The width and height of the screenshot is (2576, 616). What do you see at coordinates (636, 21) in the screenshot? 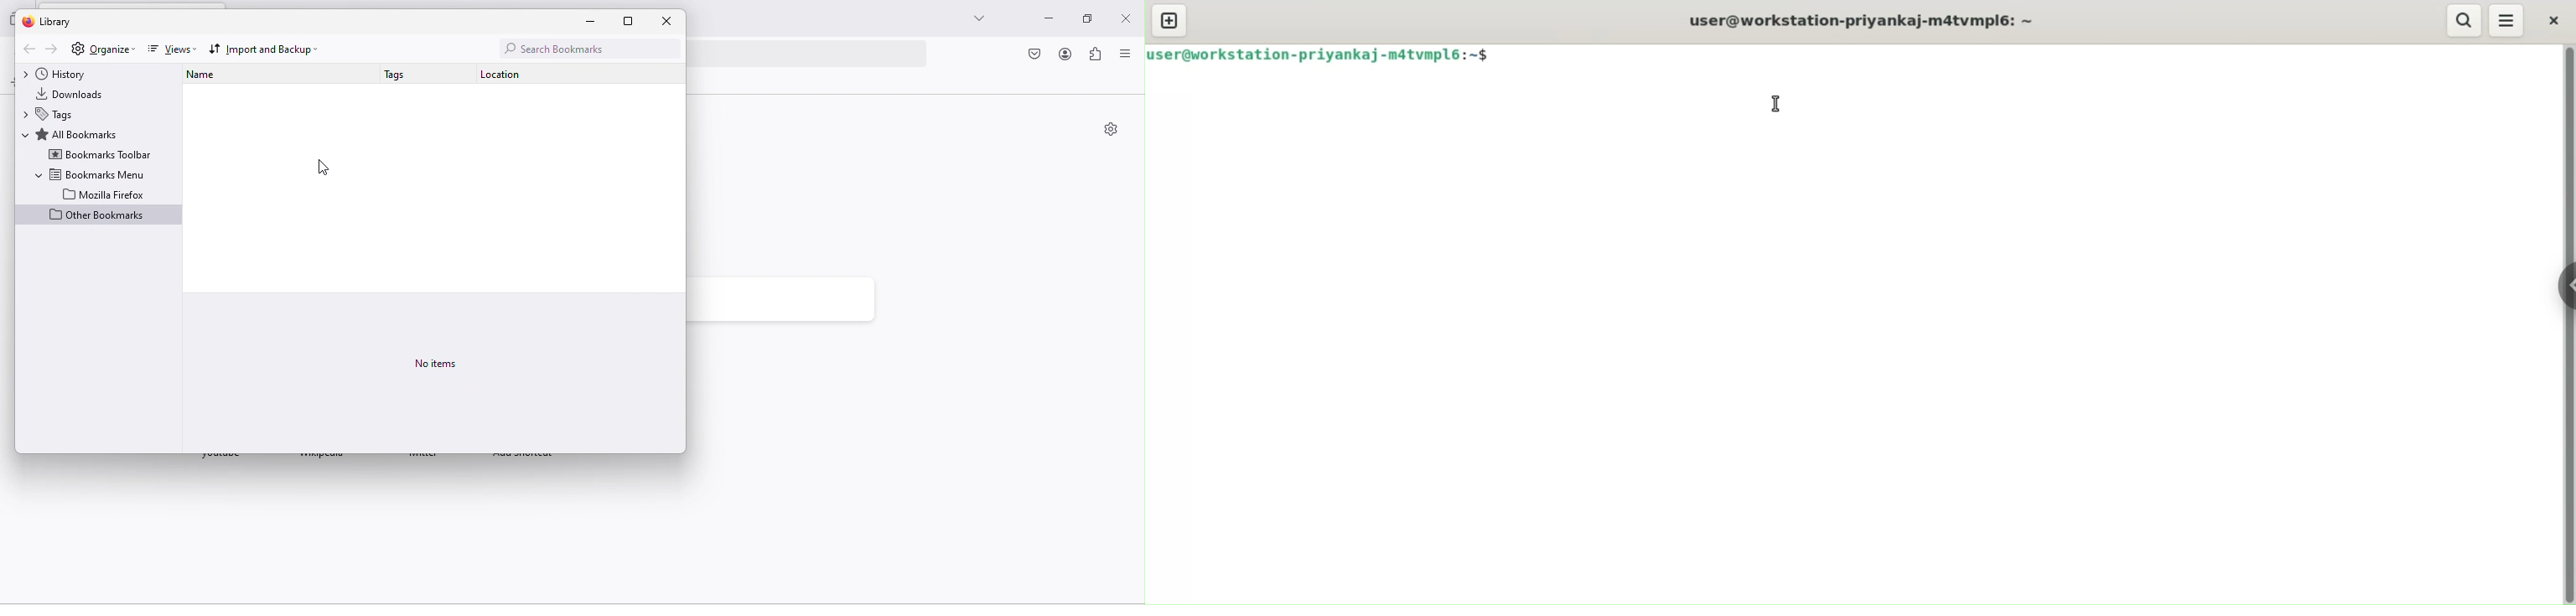
I see `maximize` at bounding box center [636, 21].